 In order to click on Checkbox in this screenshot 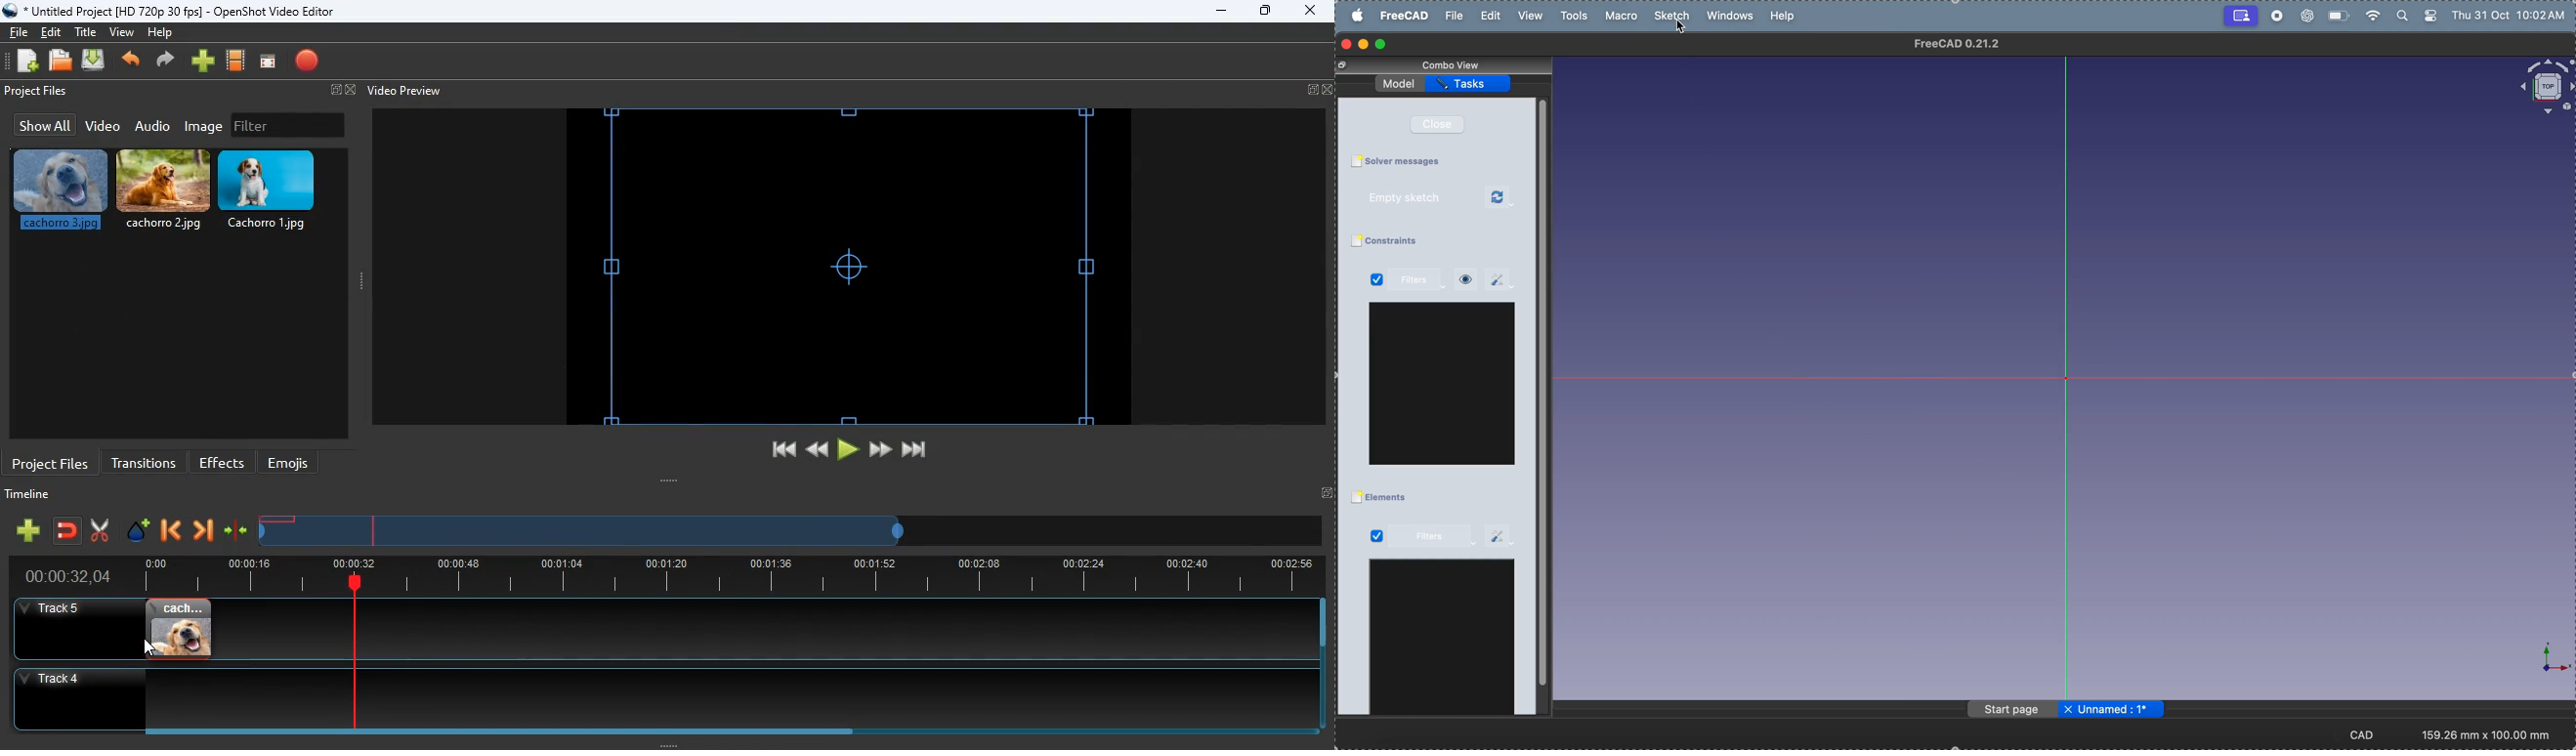, I will do `click(1356, 161)`.